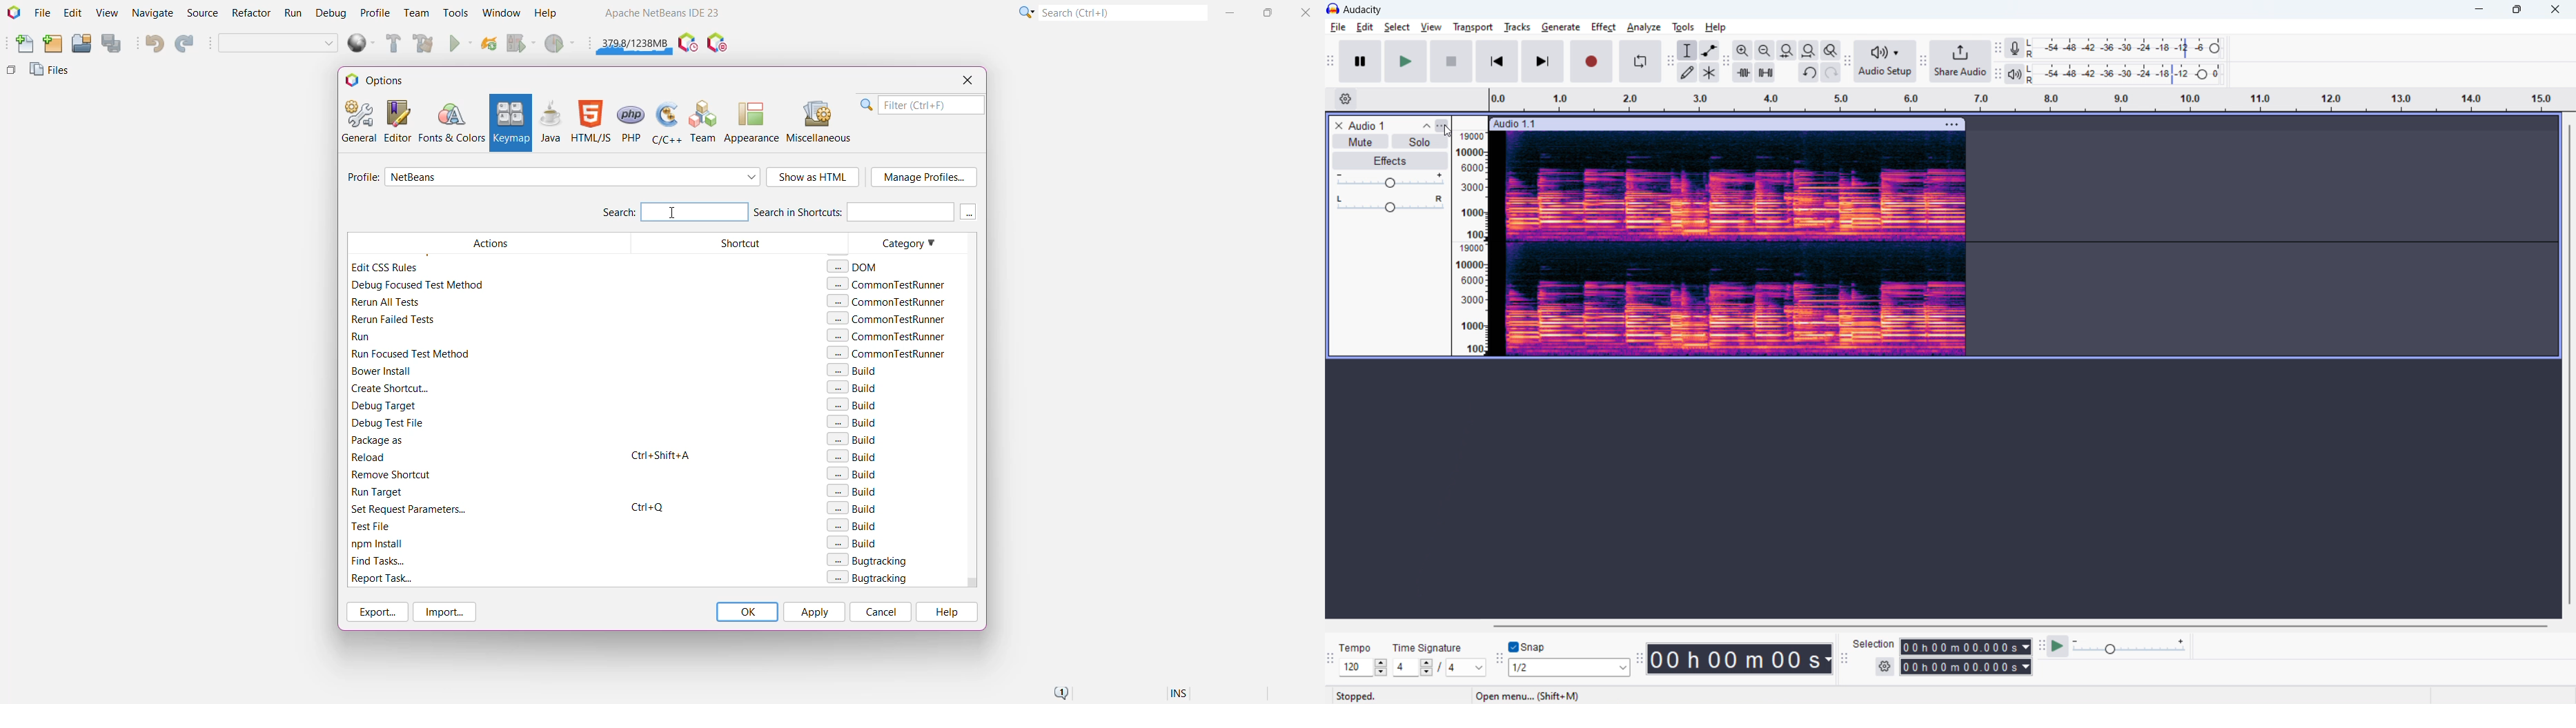  What do you see at coordinates (279, 44) in the screenshot?
I see `Set Project Configuration` at bounding box center [279, 44].